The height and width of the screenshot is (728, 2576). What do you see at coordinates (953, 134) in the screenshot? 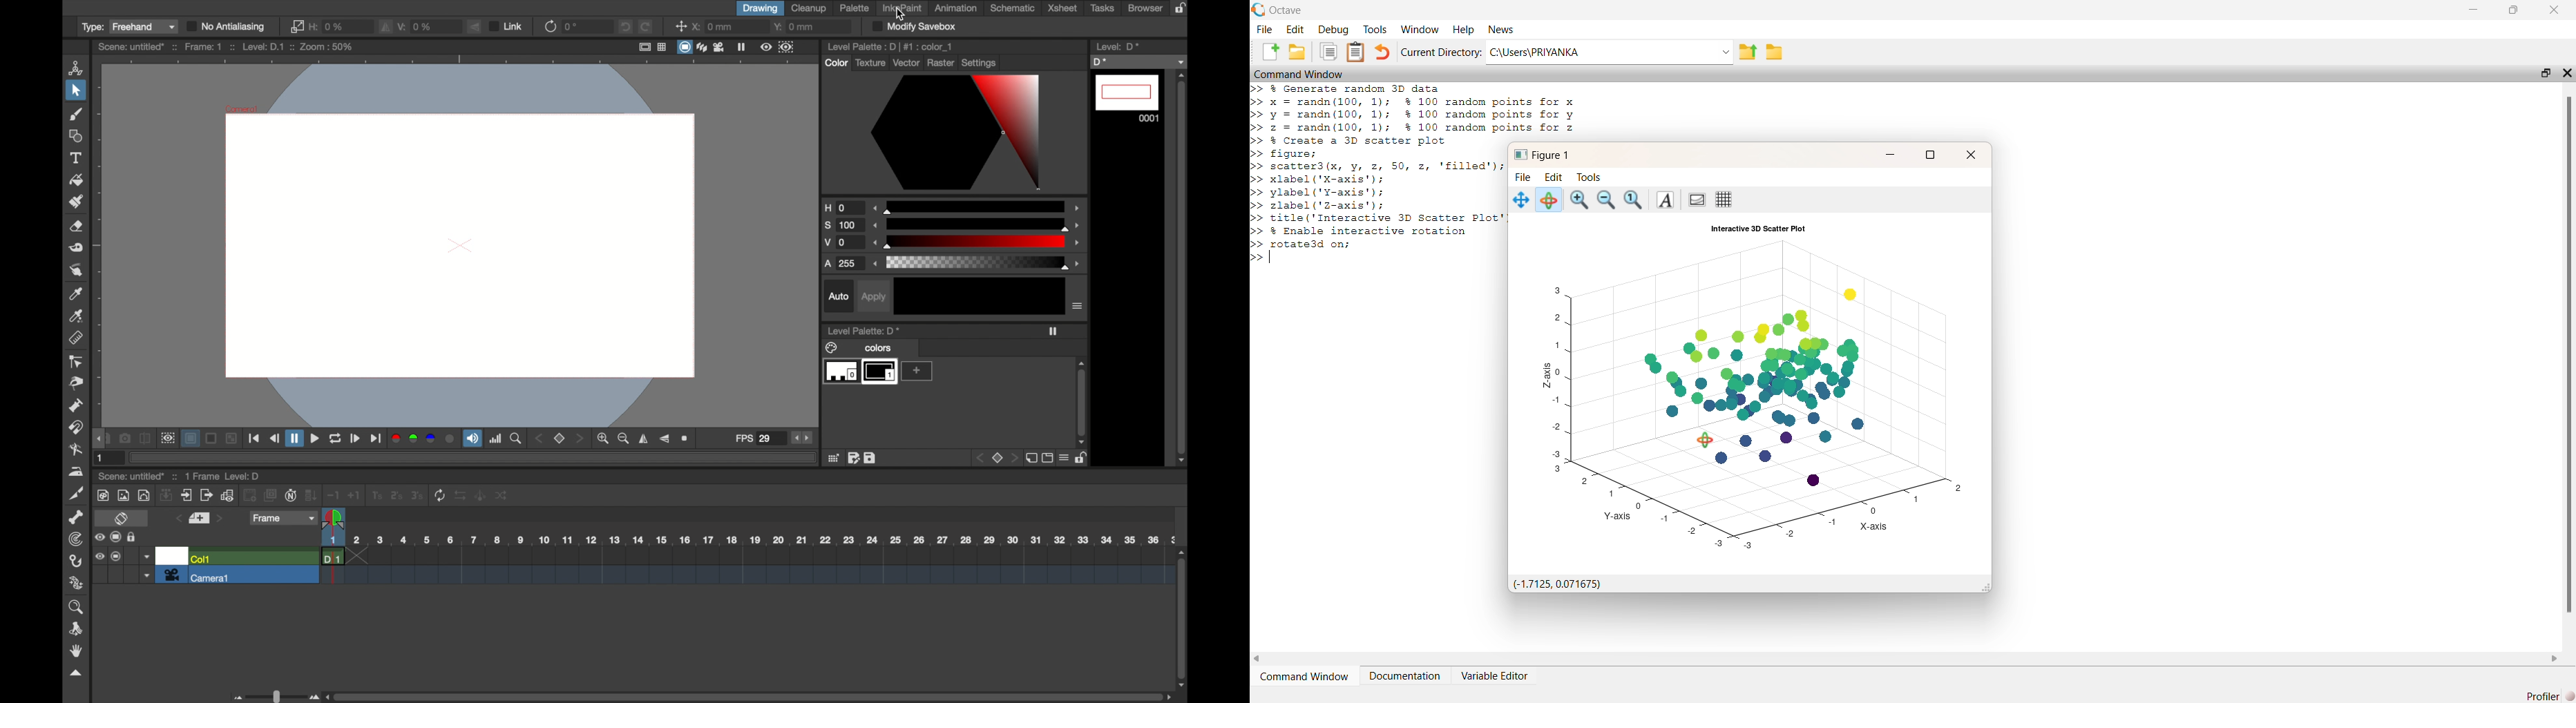
I see `color wheel` at bounding box center [953, 134].